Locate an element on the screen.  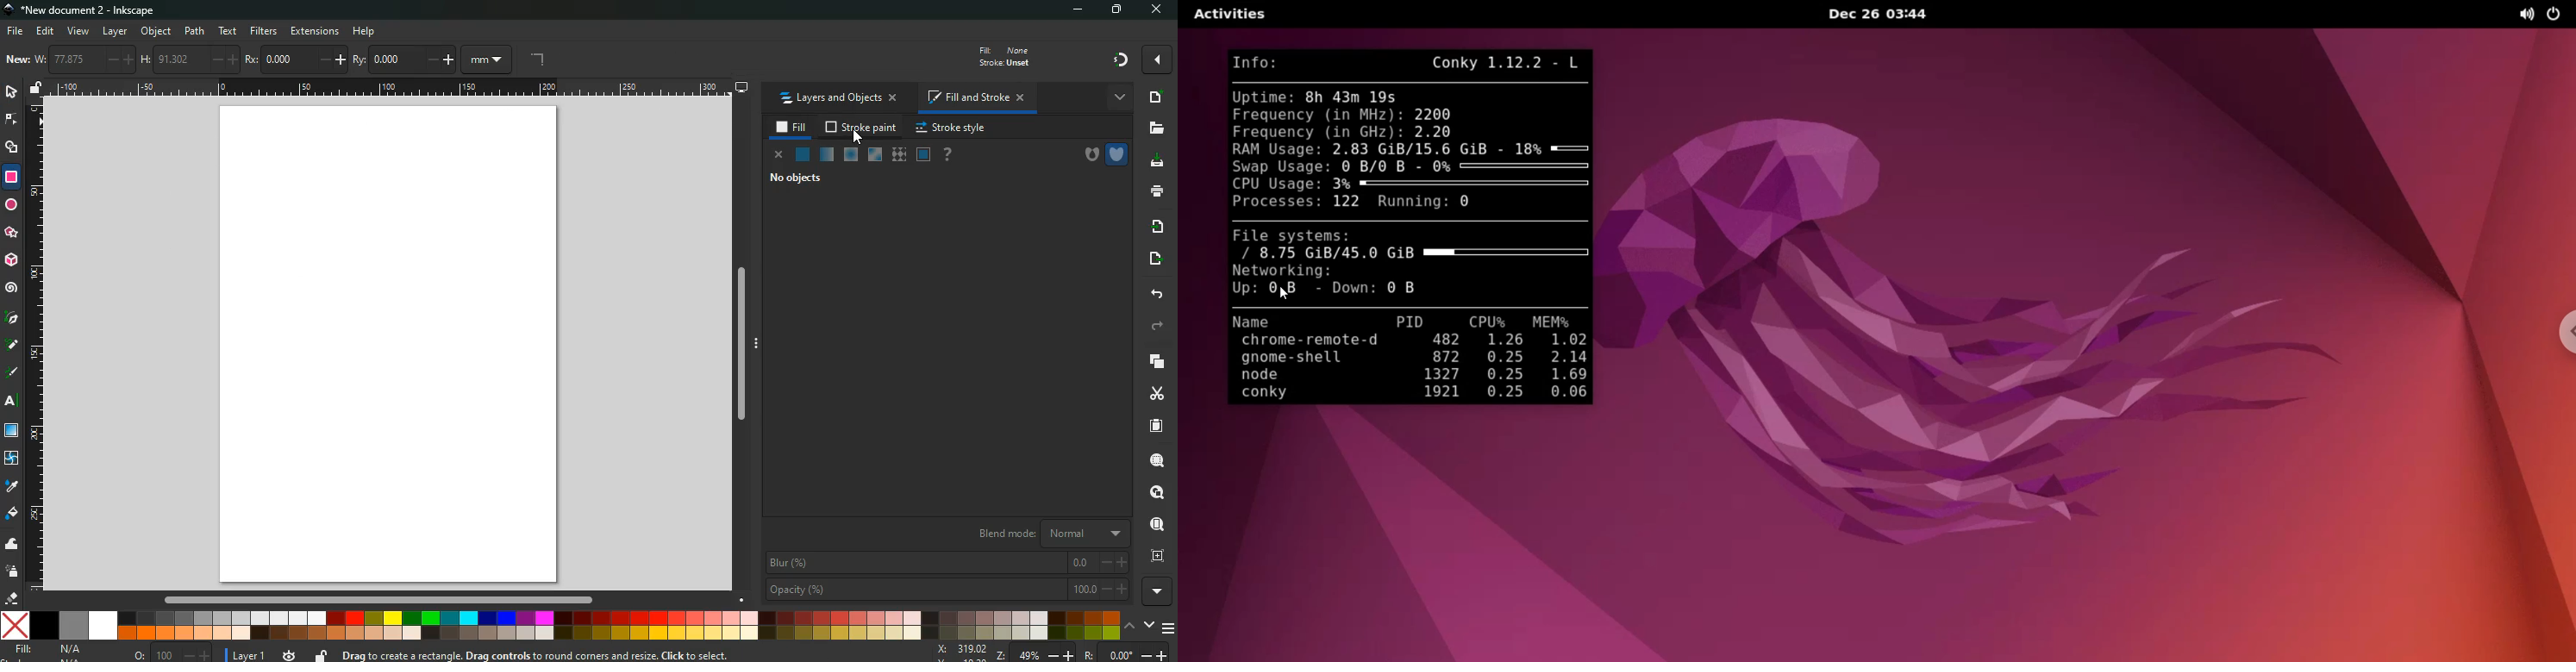
spray is located at coordinates (12, 572).